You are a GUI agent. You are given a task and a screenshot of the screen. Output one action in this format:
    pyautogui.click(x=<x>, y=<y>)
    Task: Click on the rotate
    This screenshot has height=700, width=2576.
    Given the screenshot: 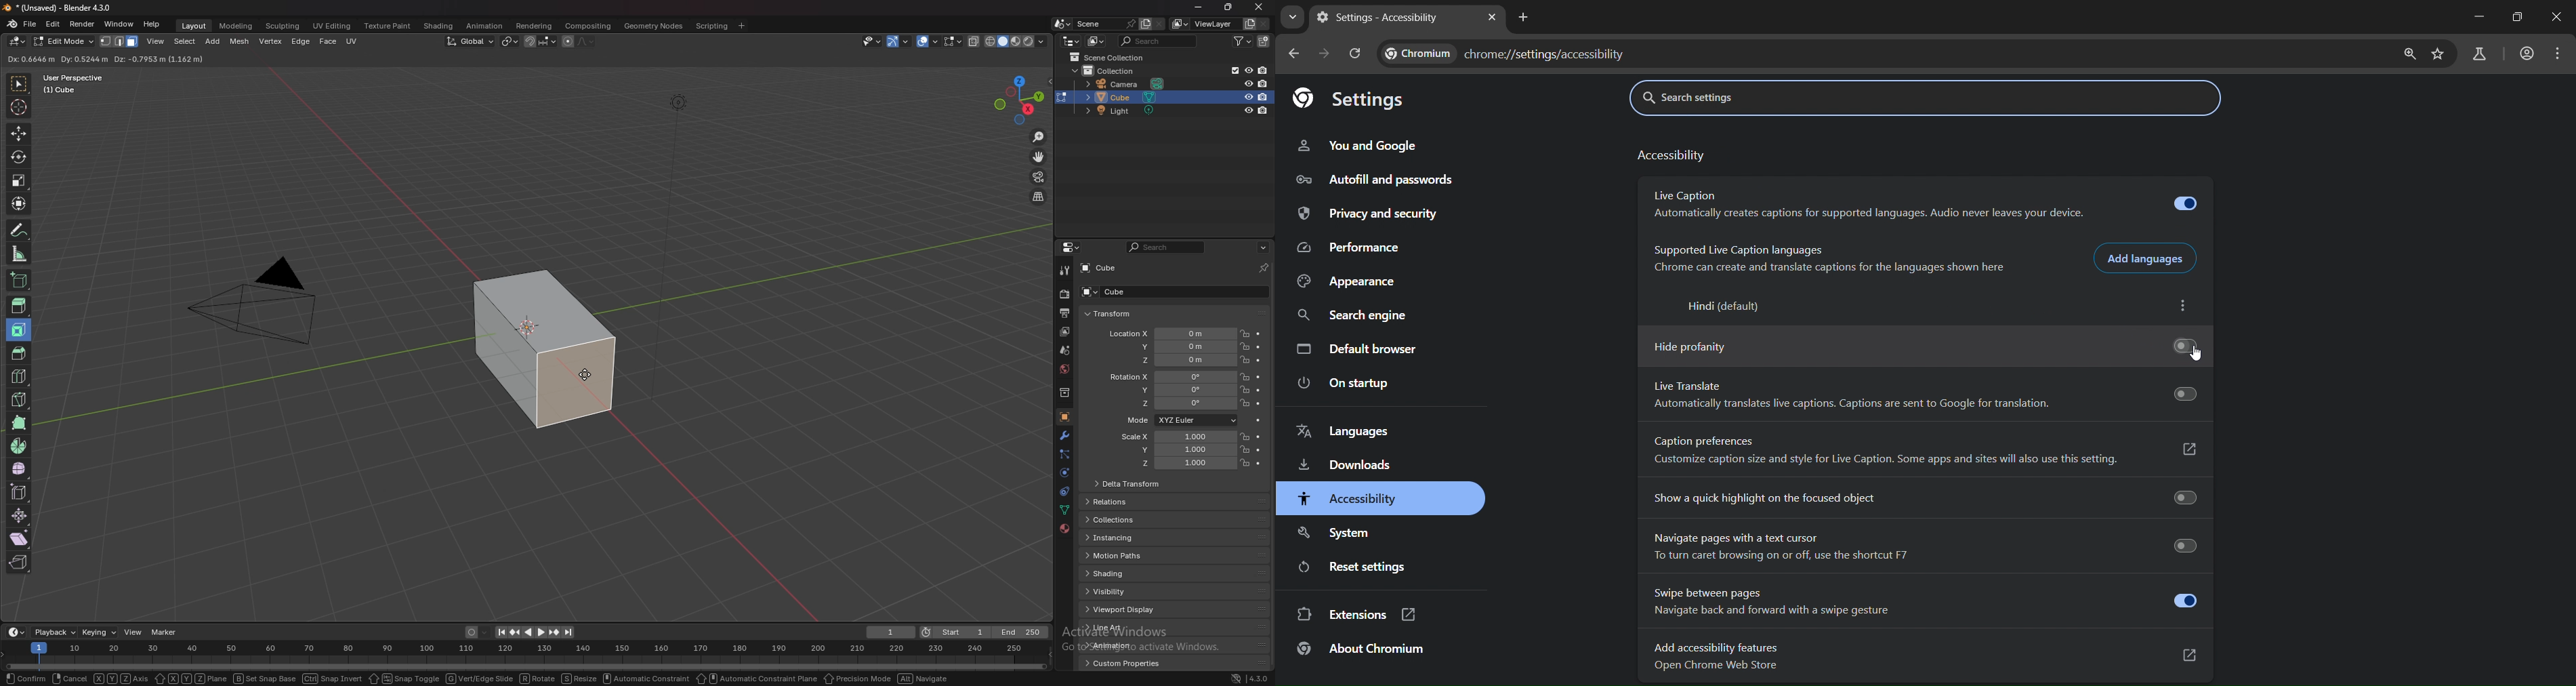 What is the action you would take?
    pyautogui.click(x=538, y=679)
    